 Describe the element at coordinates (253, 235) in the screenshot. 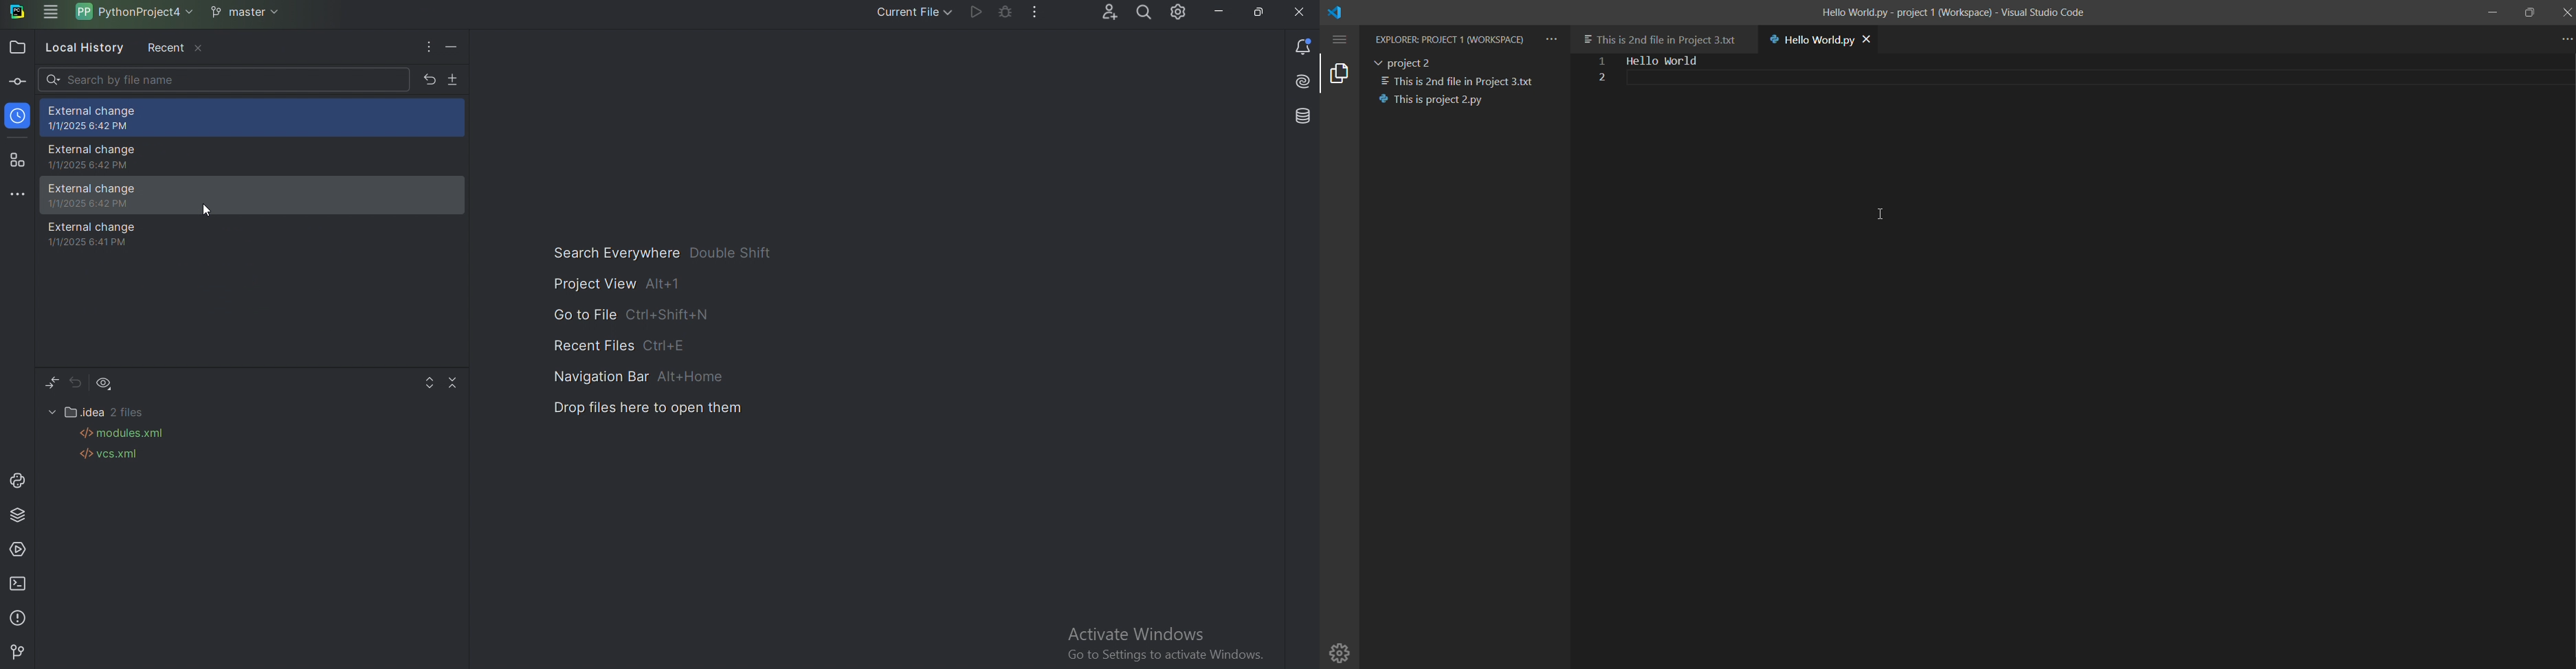

I see `External change` at that location.